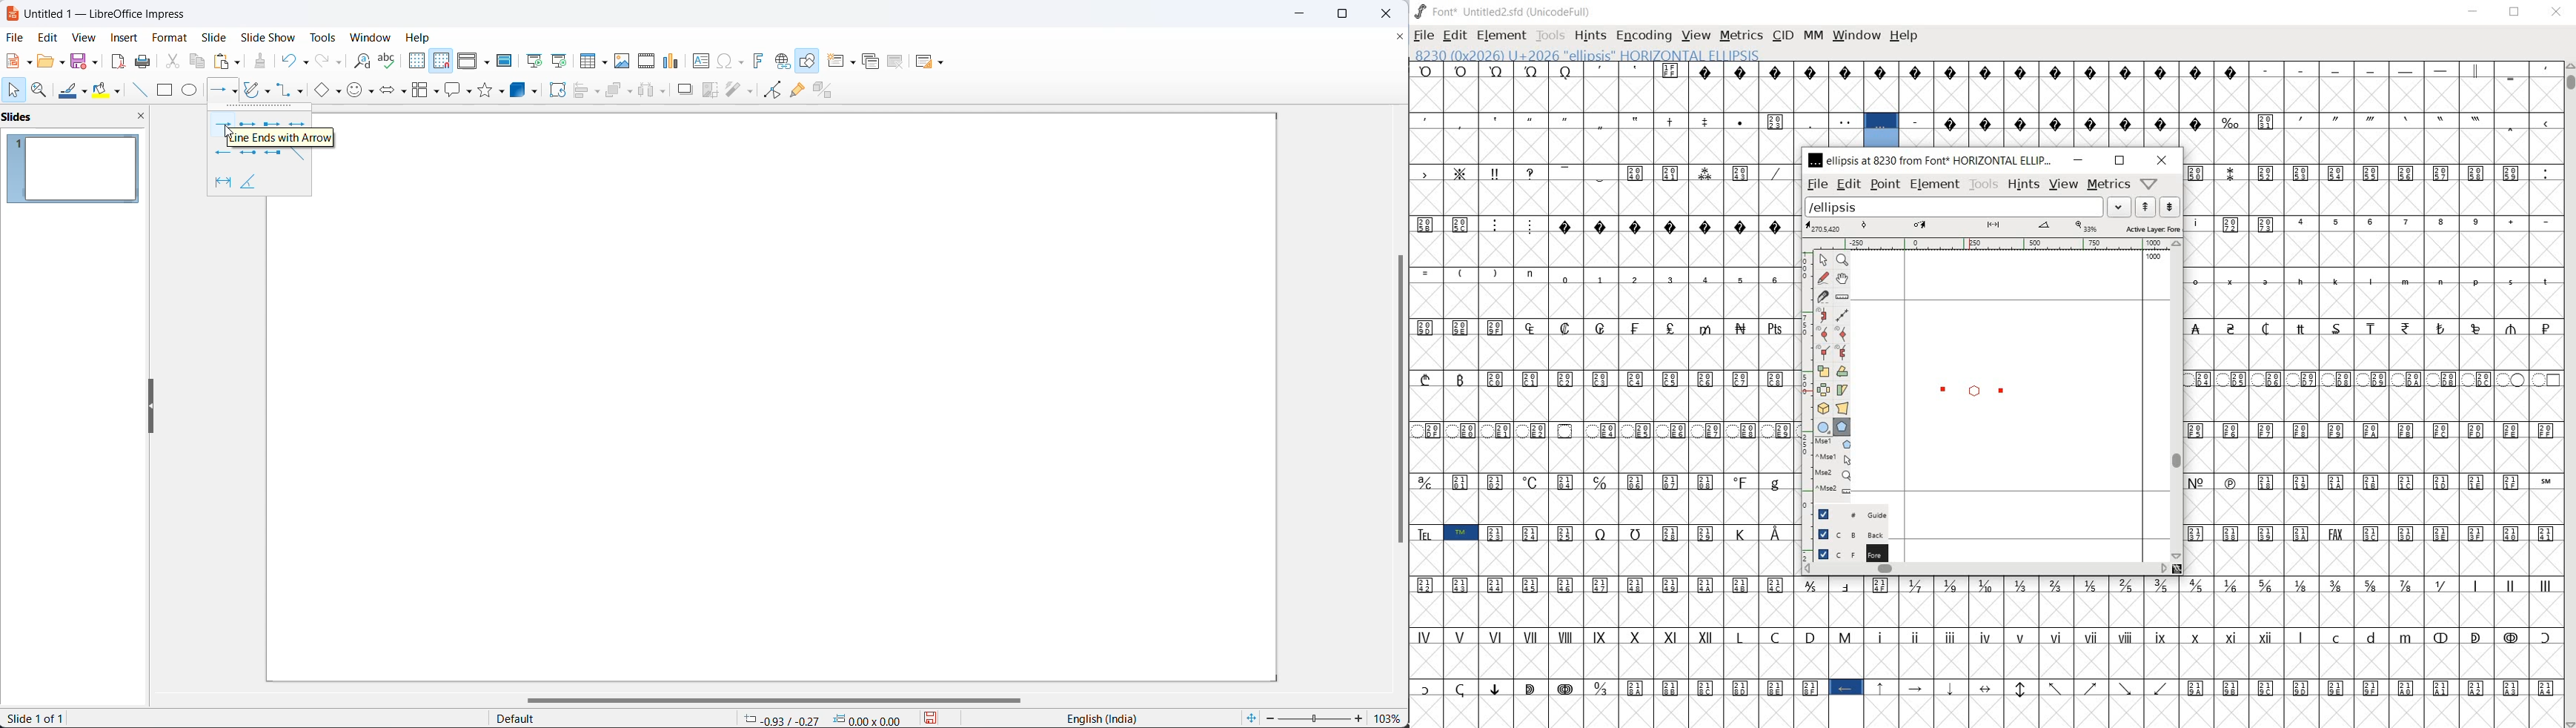 The image size is (2576, 728). I want to click on English(India), so click(1095, 719).